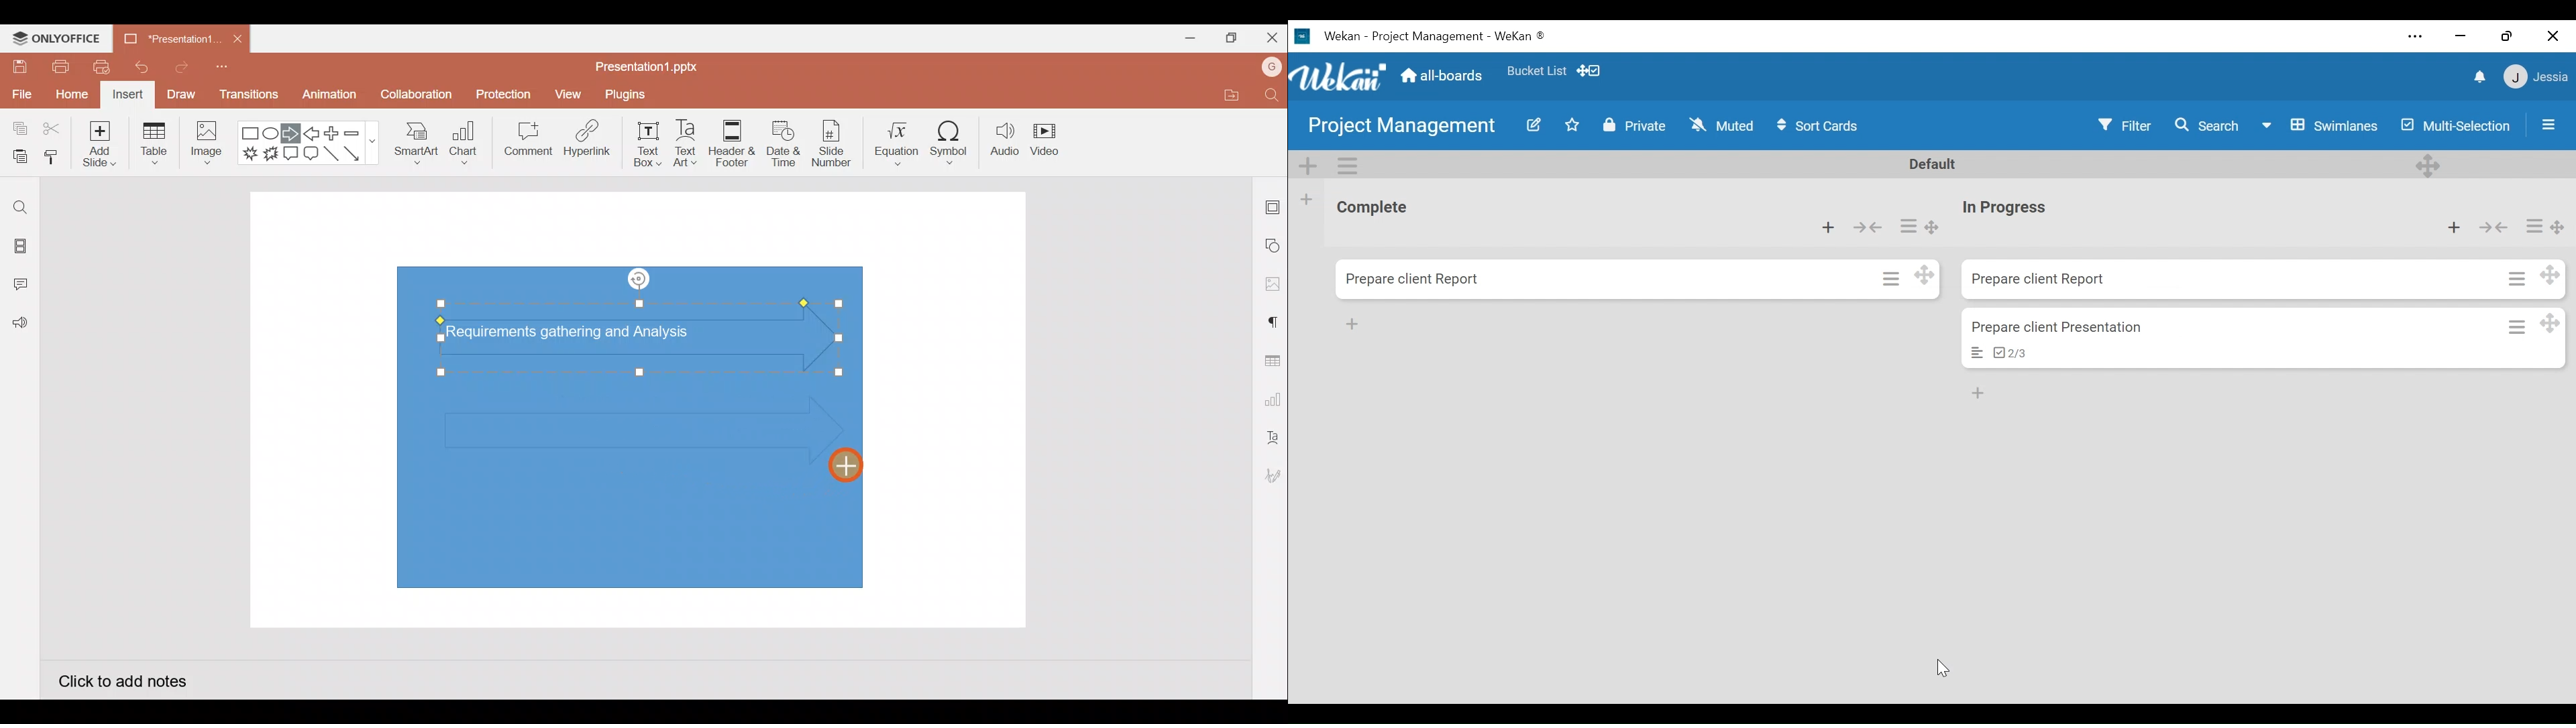 Image resolution: width=2576 pixels, height=728 pixels. I want to click on Rectangle, so click(251, 134).